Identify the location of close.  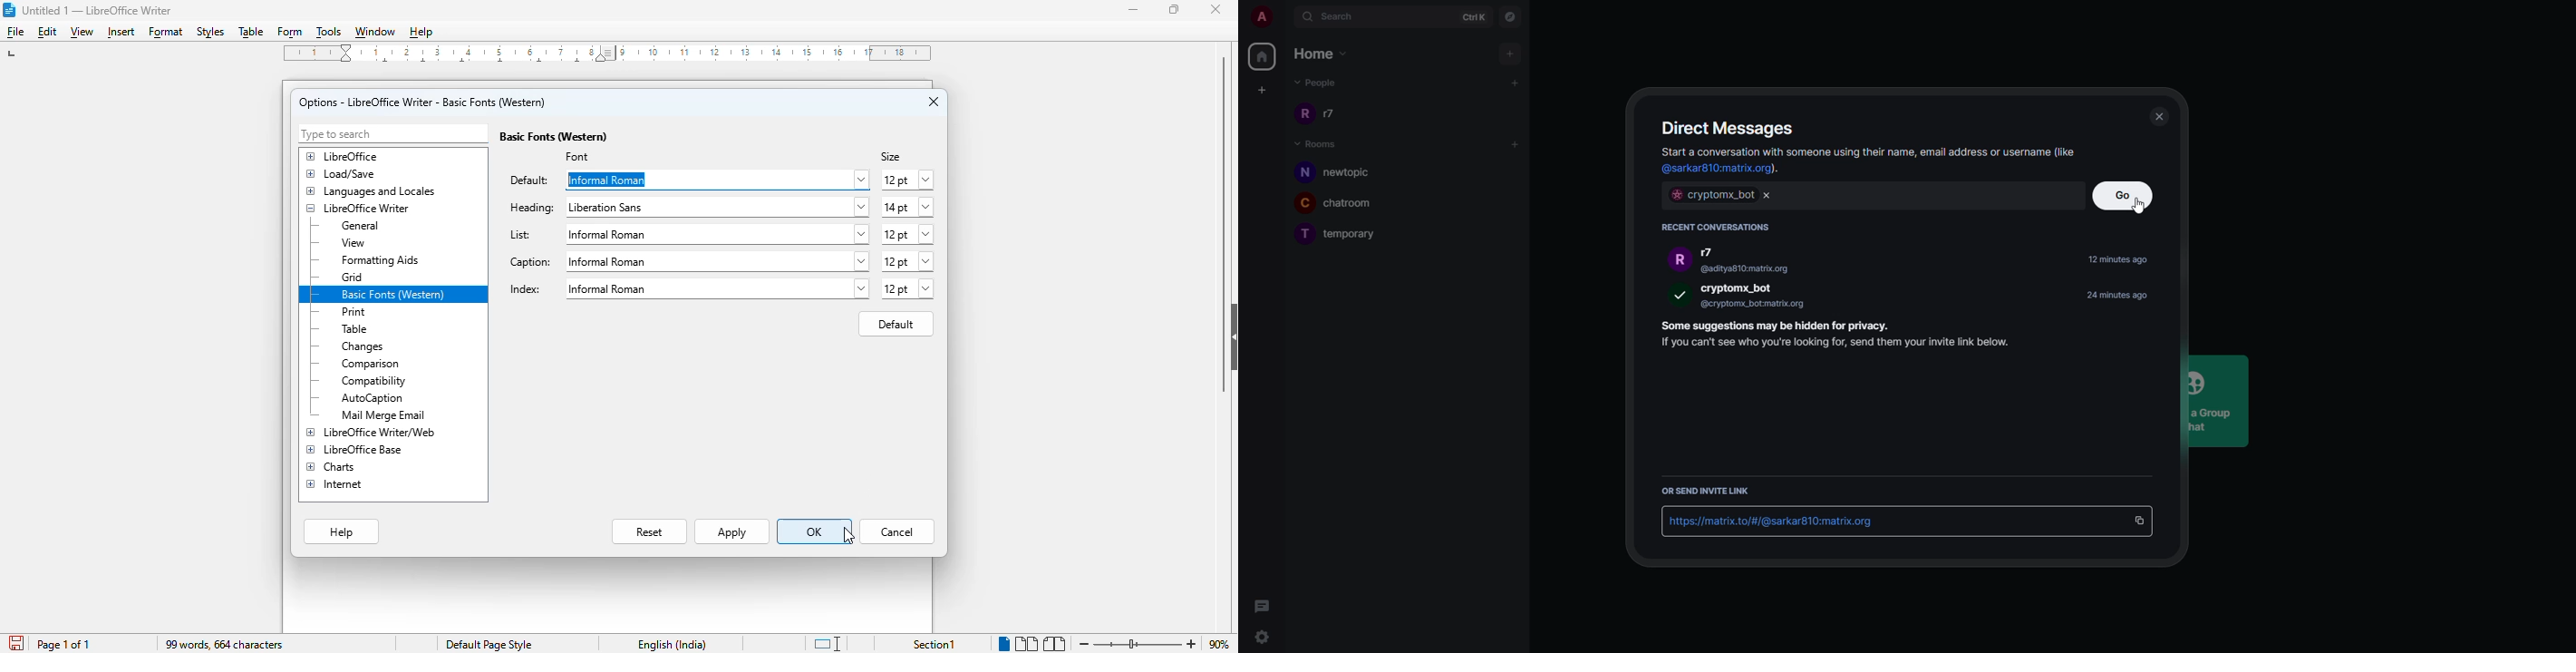
(2159, 116).